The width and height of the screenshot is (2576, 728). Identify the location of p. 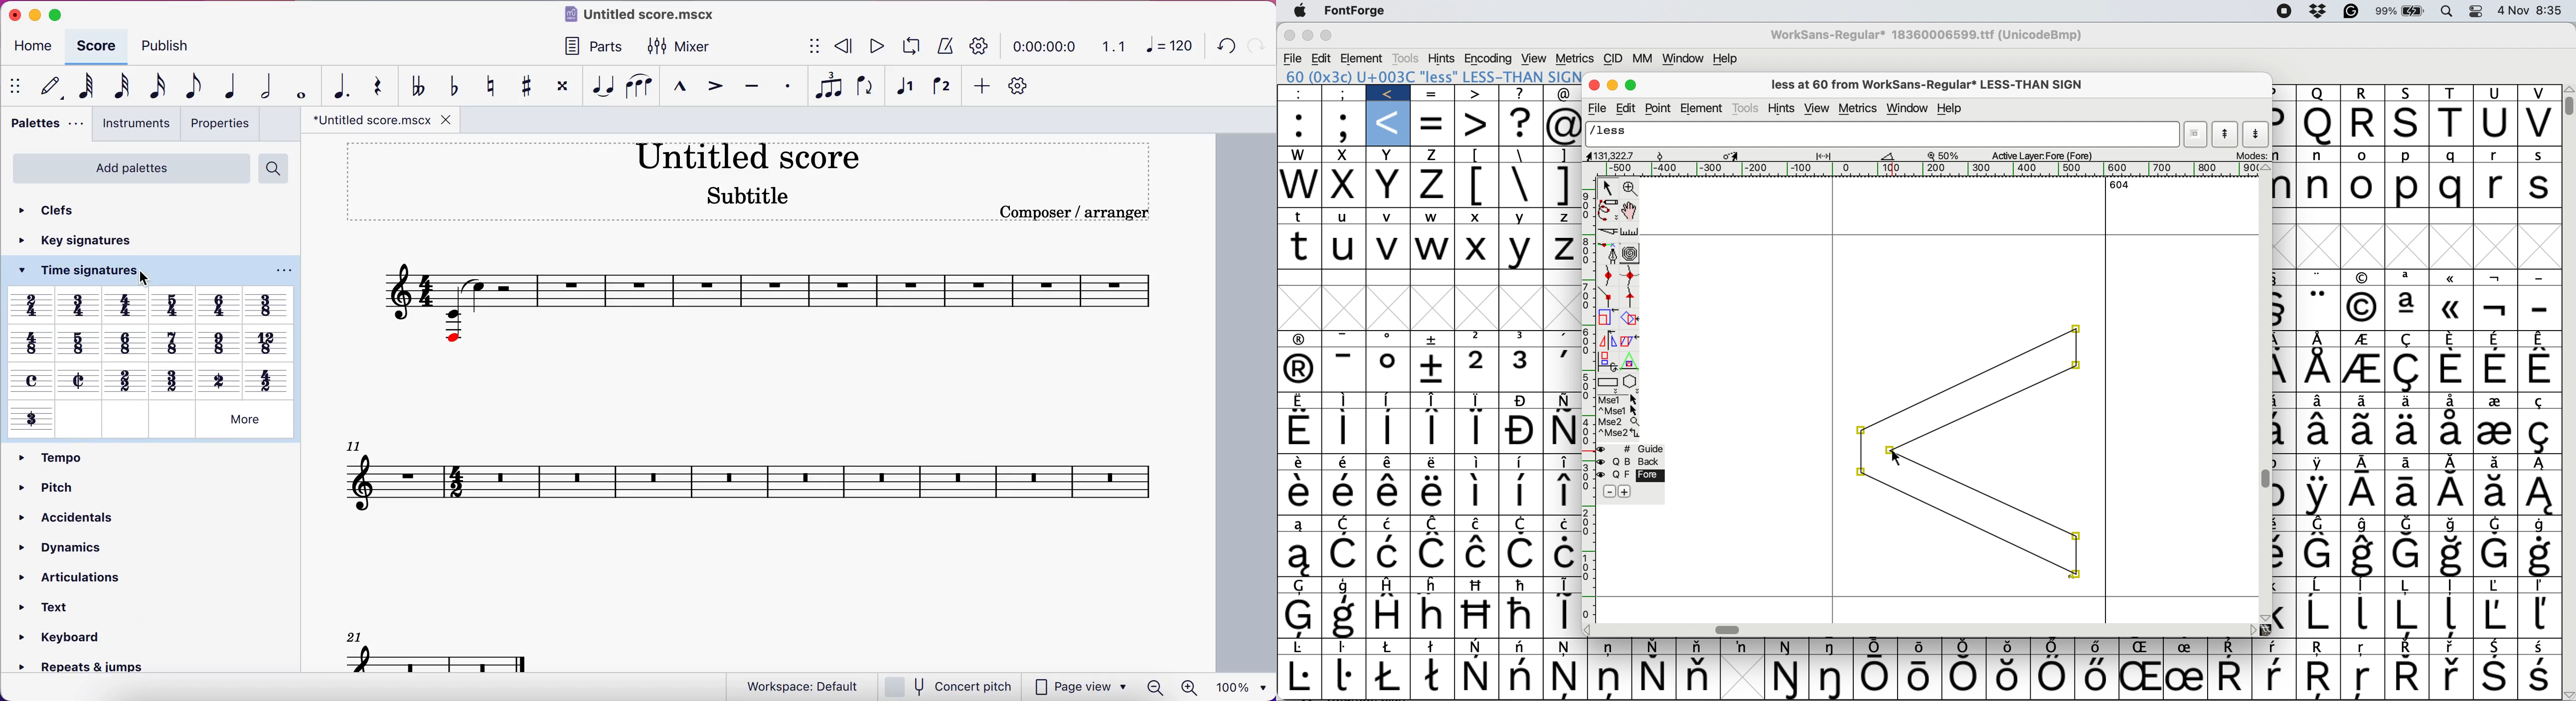
(2407, 156).